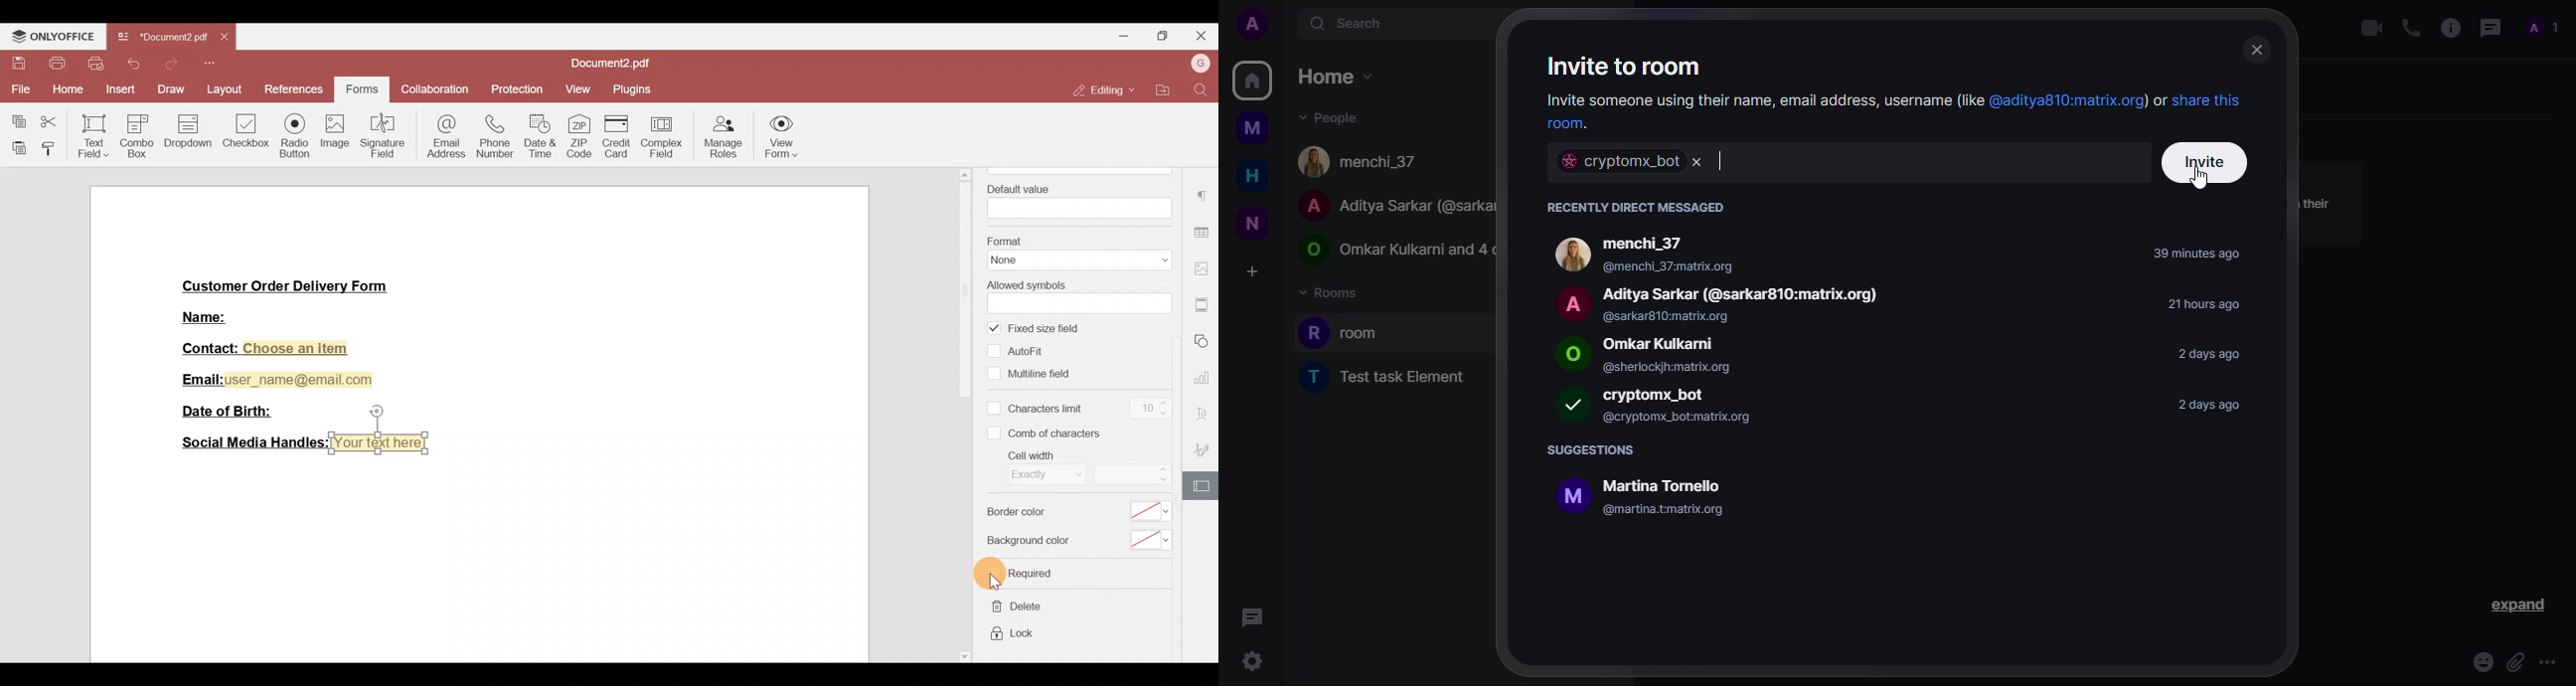  What do you see at coordinates (264, 348) in the screenshot?
I see `Contact: Choose an item` at bounding box center [264, 348].